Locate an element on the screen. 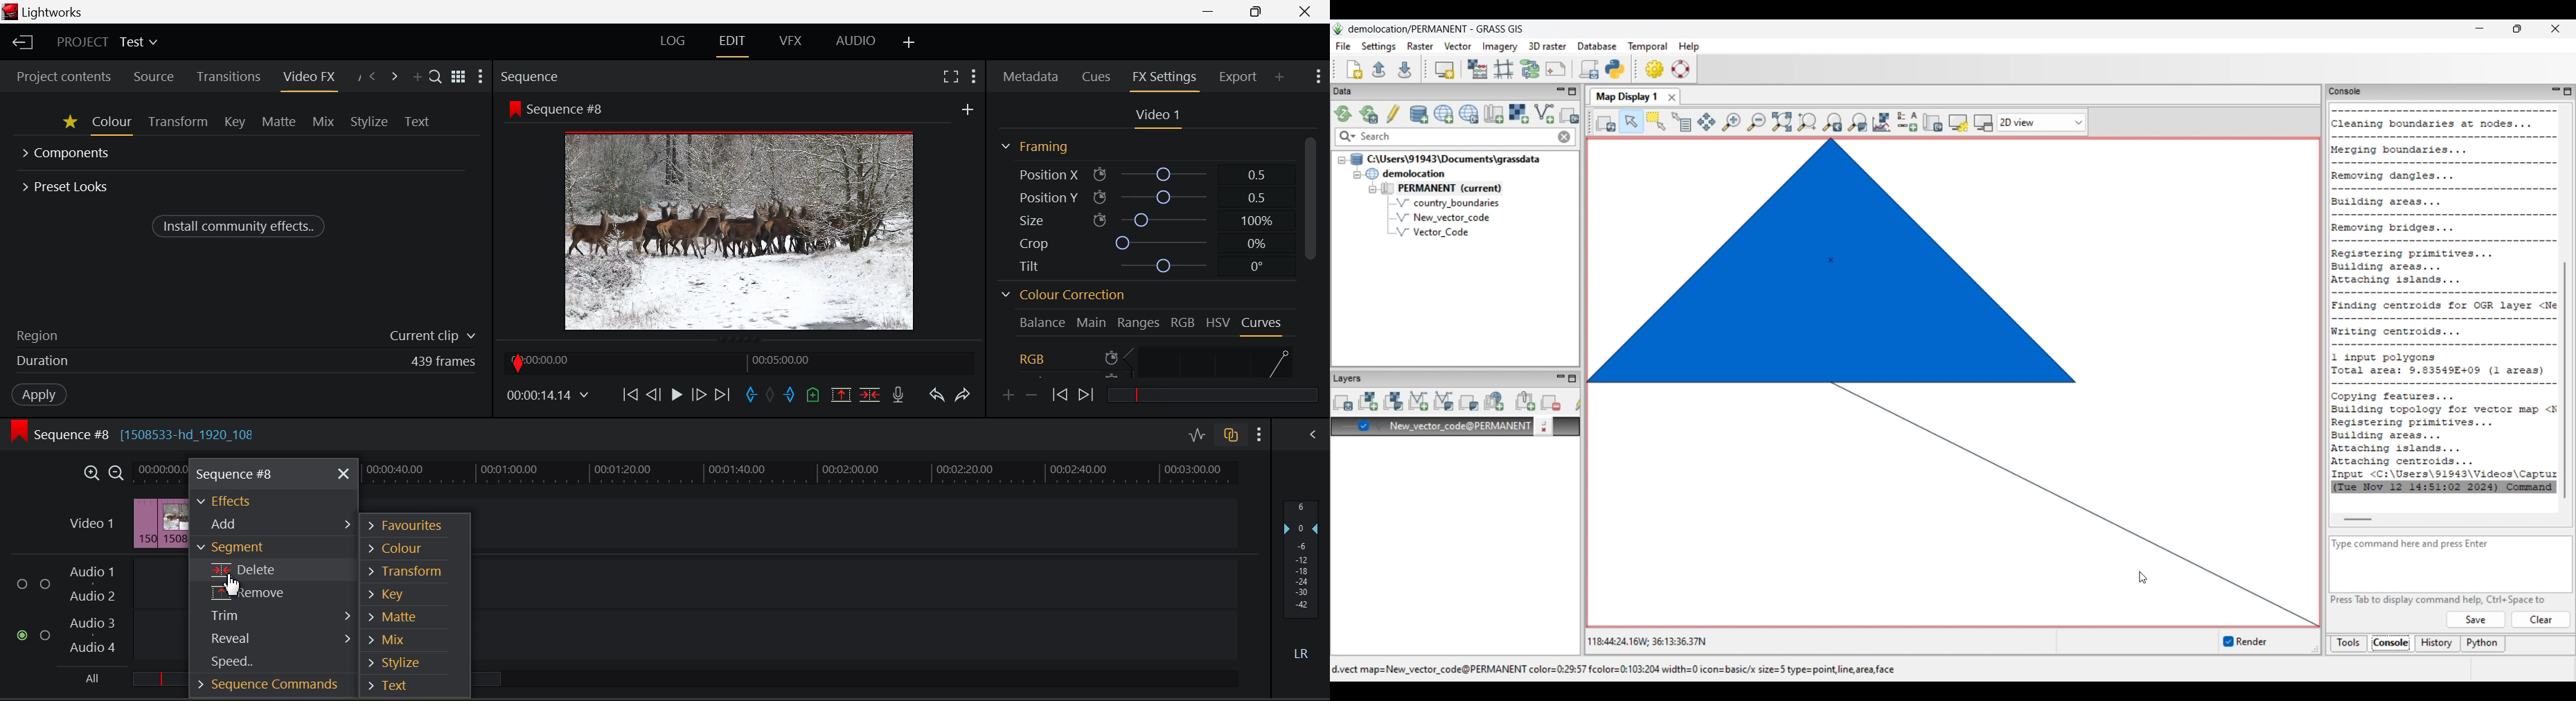 The width and height of the screenshot is (2576, 728). Project Title is located at coordinates (107, 43).